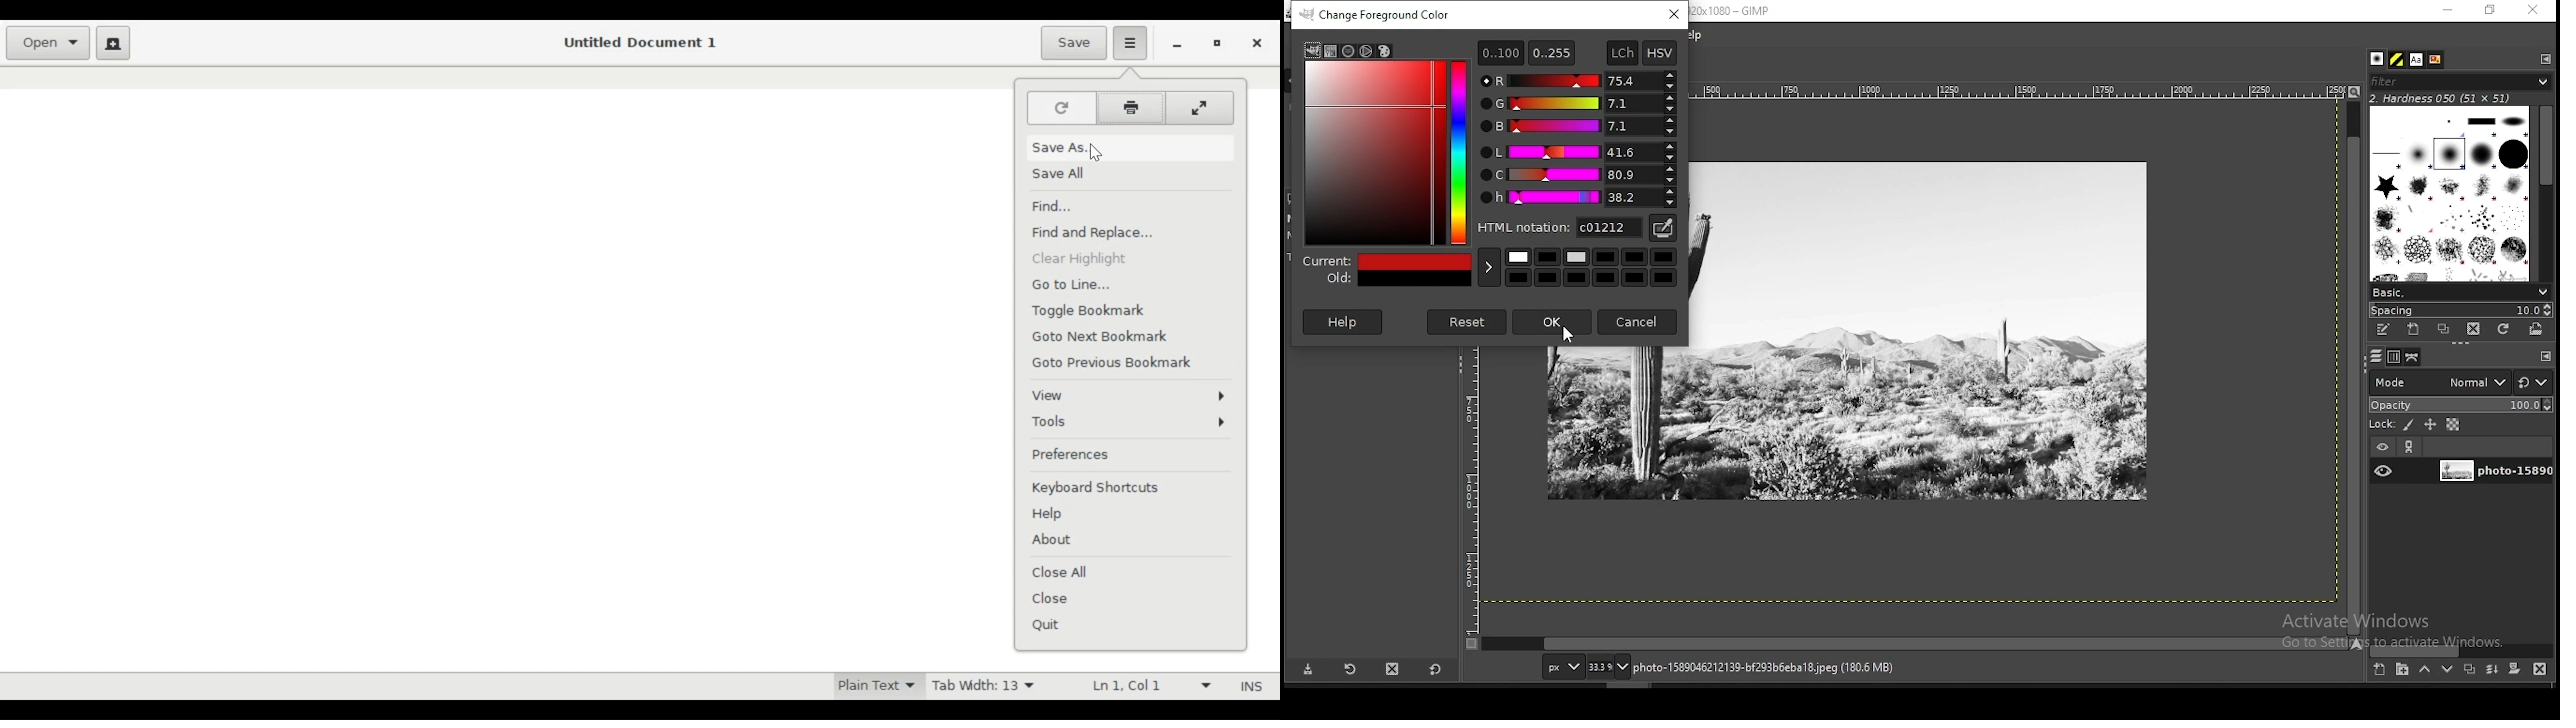  I want to click on create a new brush, so click(2416, 330).